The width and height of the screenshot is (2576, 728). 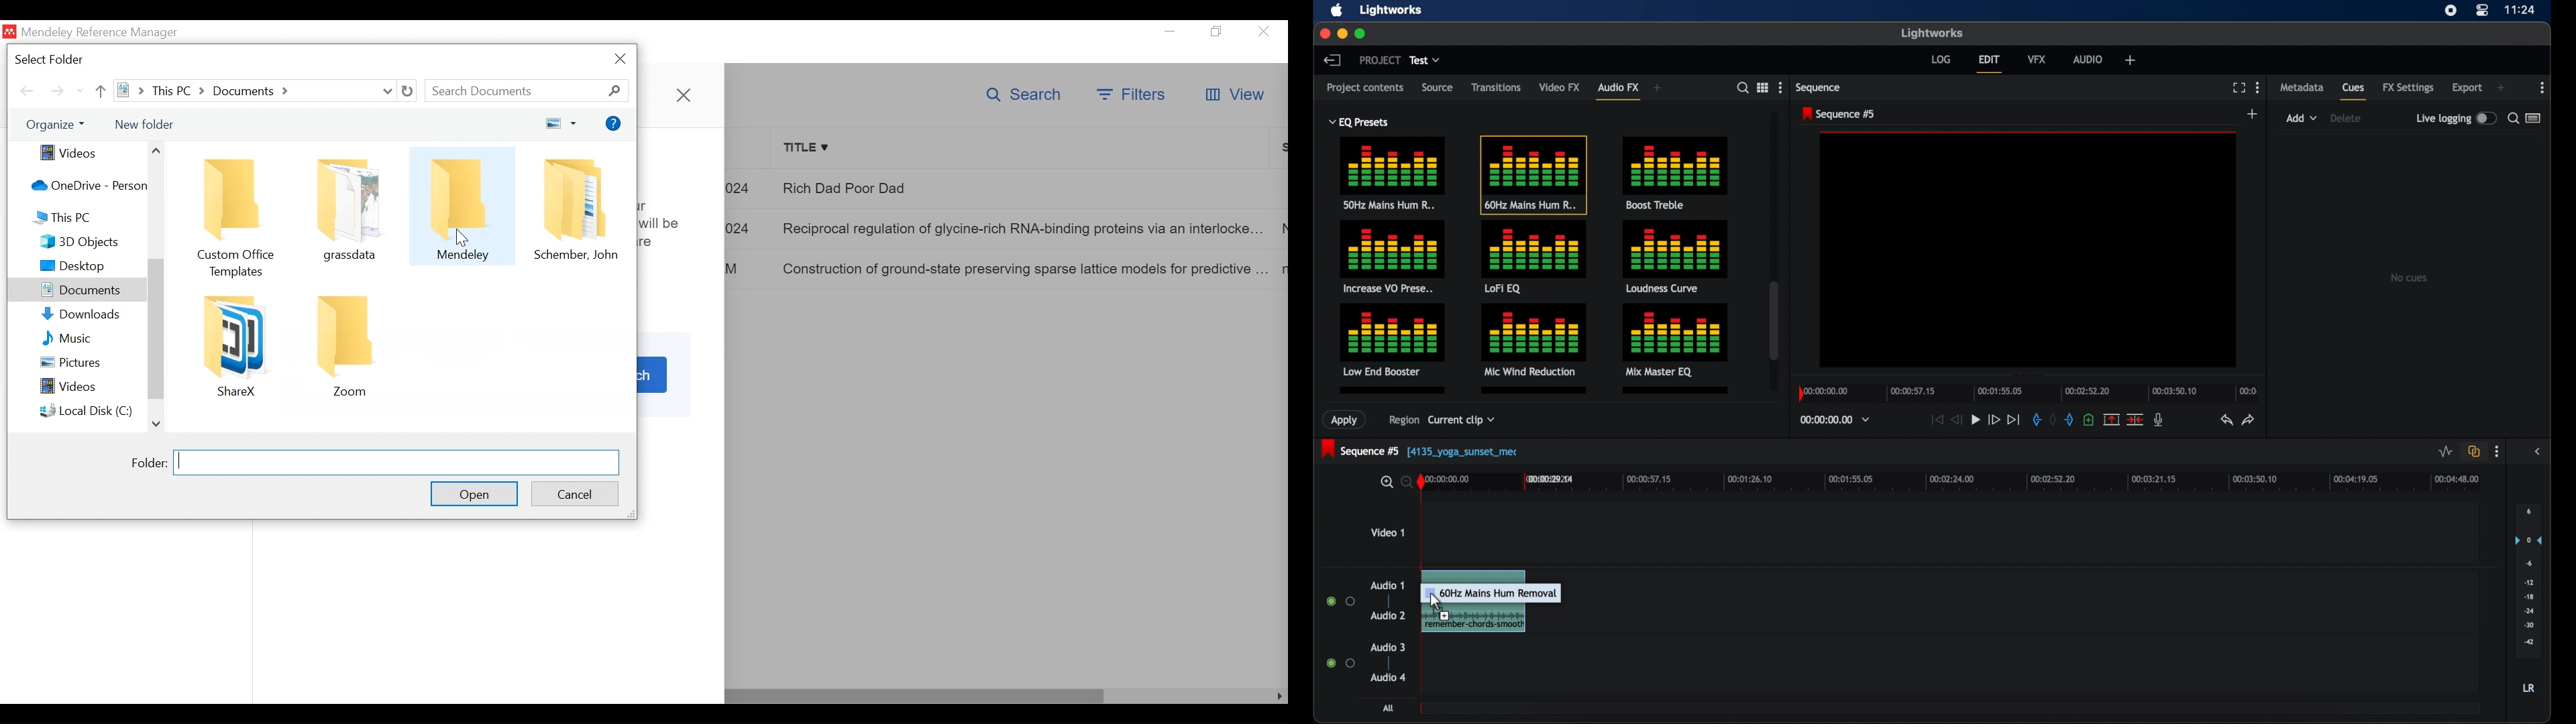 What do you see at coordinates (1341, 662) in the screenshot?
I see `radio button` at bounding box center [1341, 662].